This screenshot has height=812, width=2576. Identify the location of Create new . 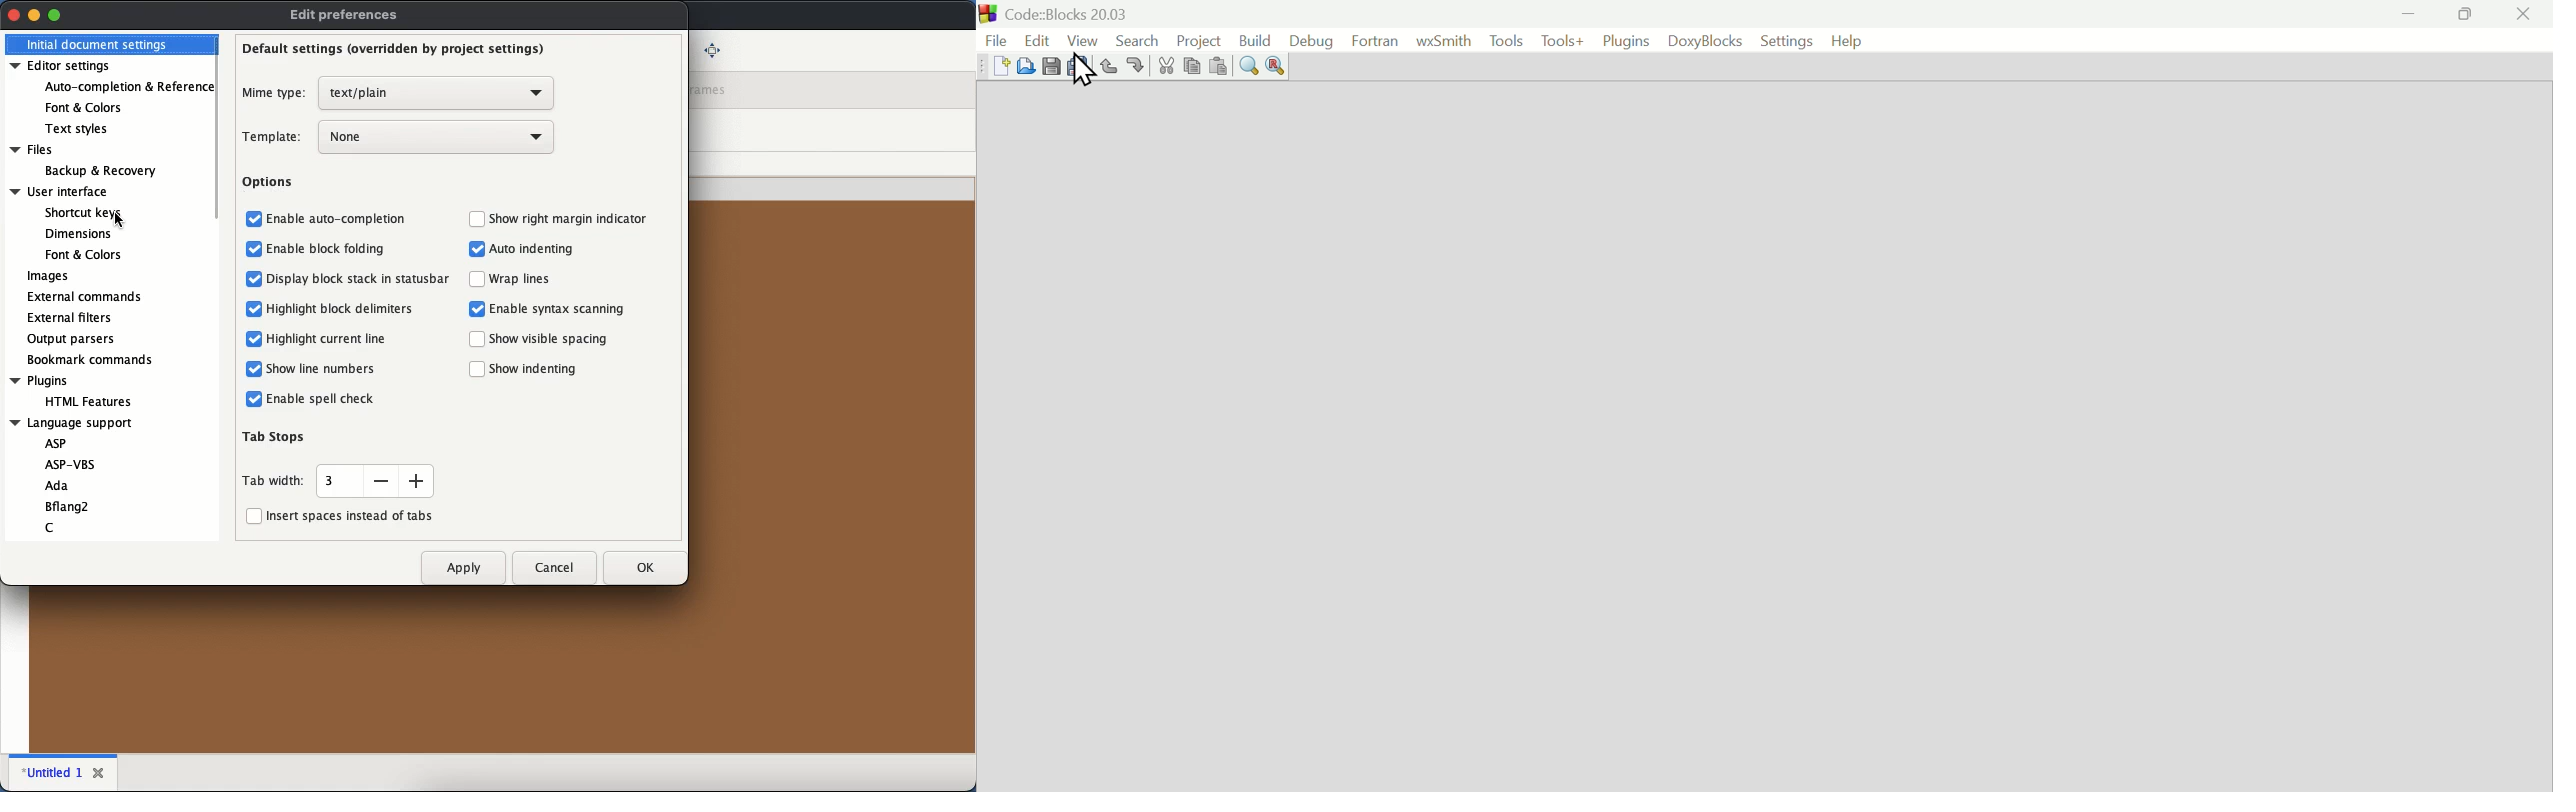
(1001, 65).